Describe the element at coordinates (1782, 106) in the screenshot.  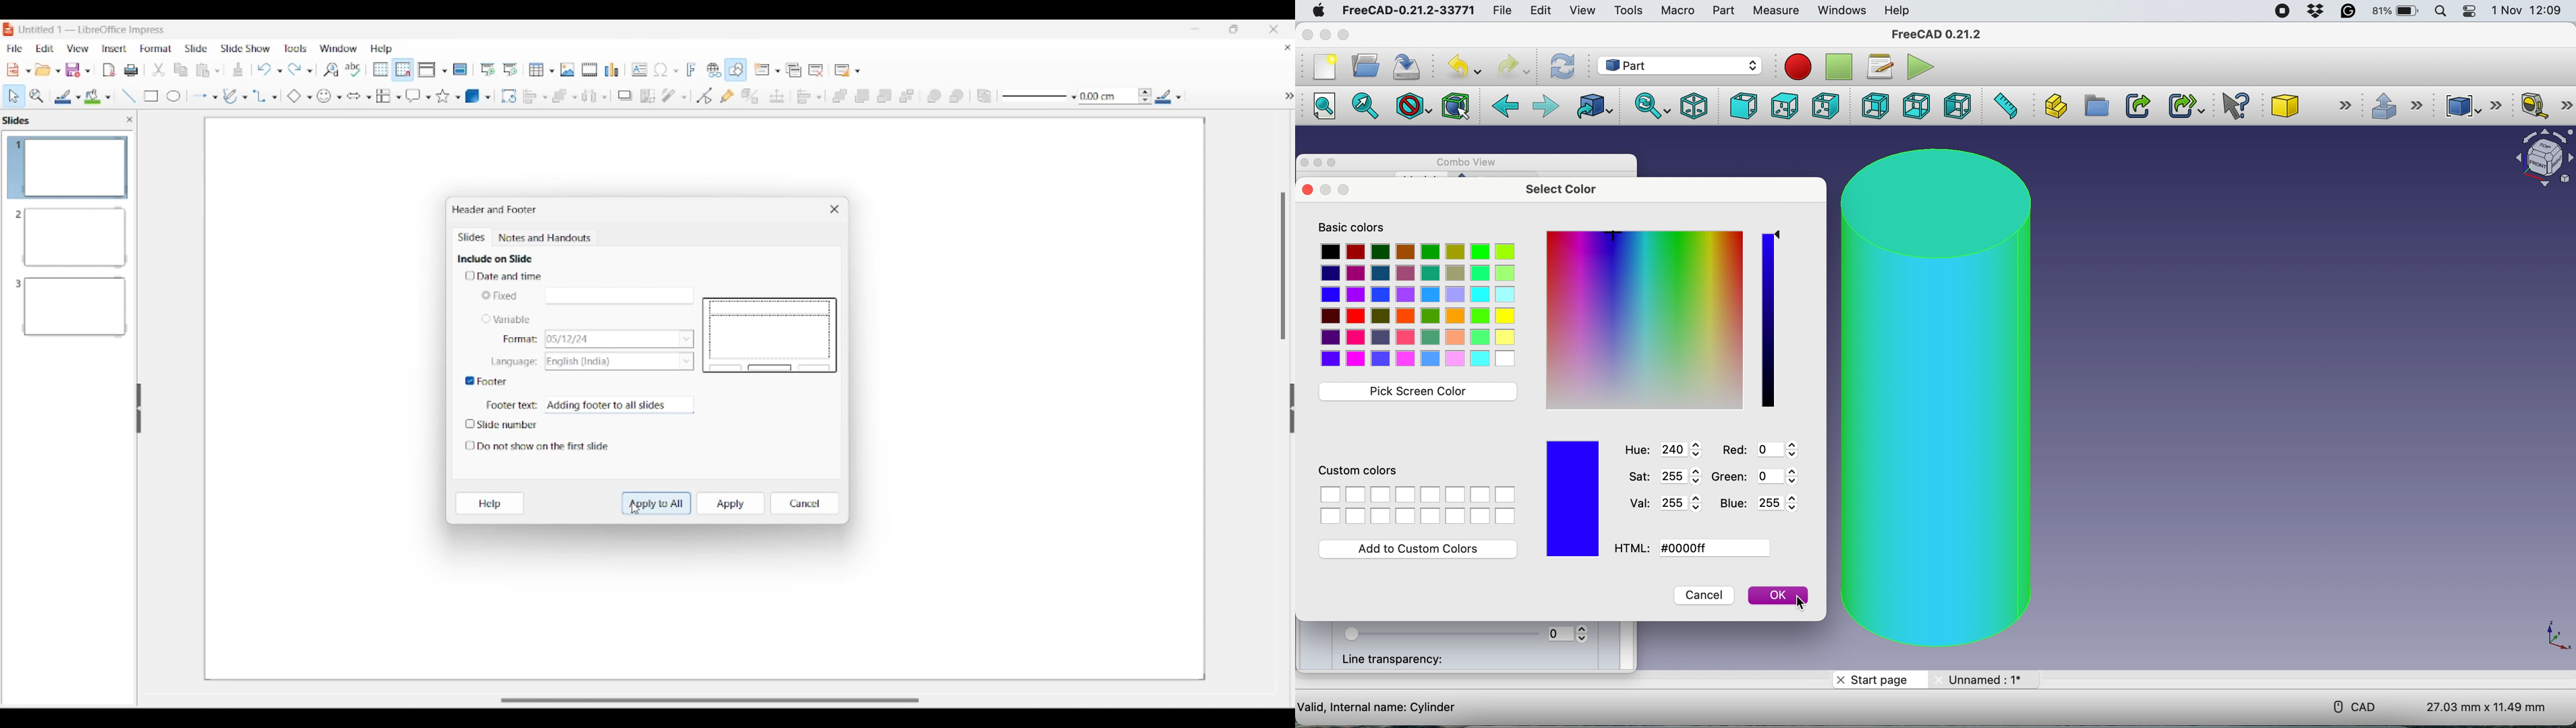
I see `top` at that location.